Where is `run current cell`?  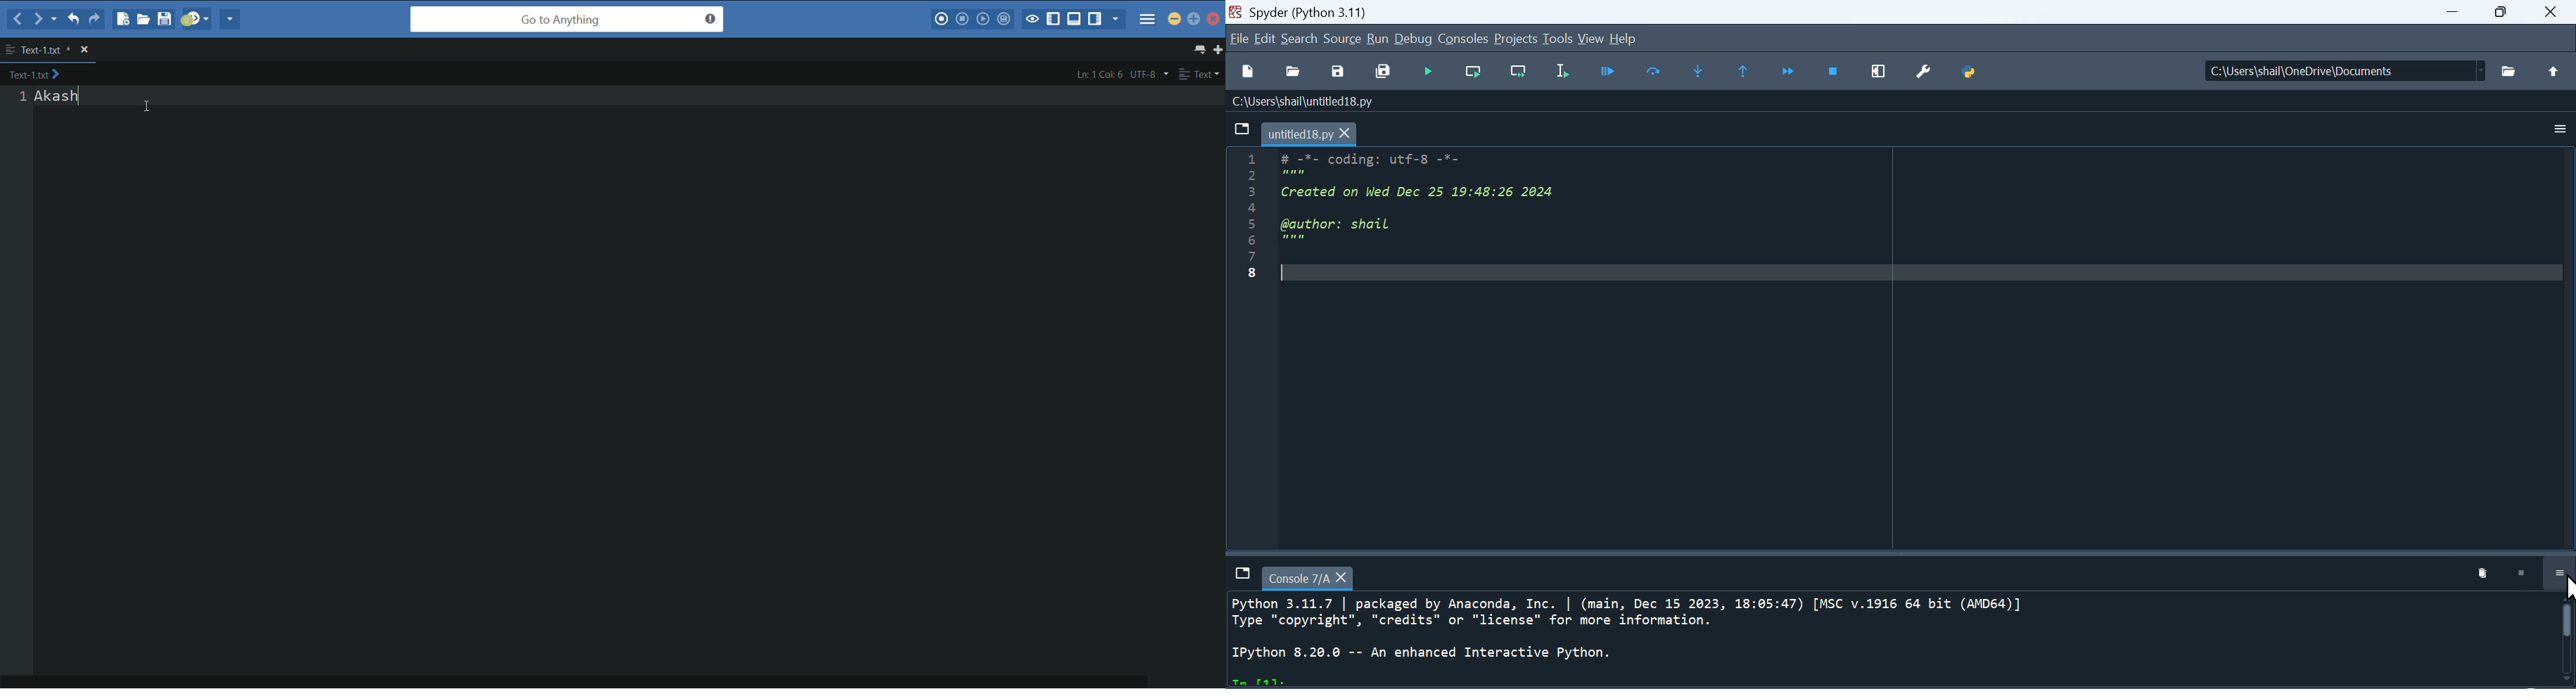
run current cell is located at coordinates (1469, 72).